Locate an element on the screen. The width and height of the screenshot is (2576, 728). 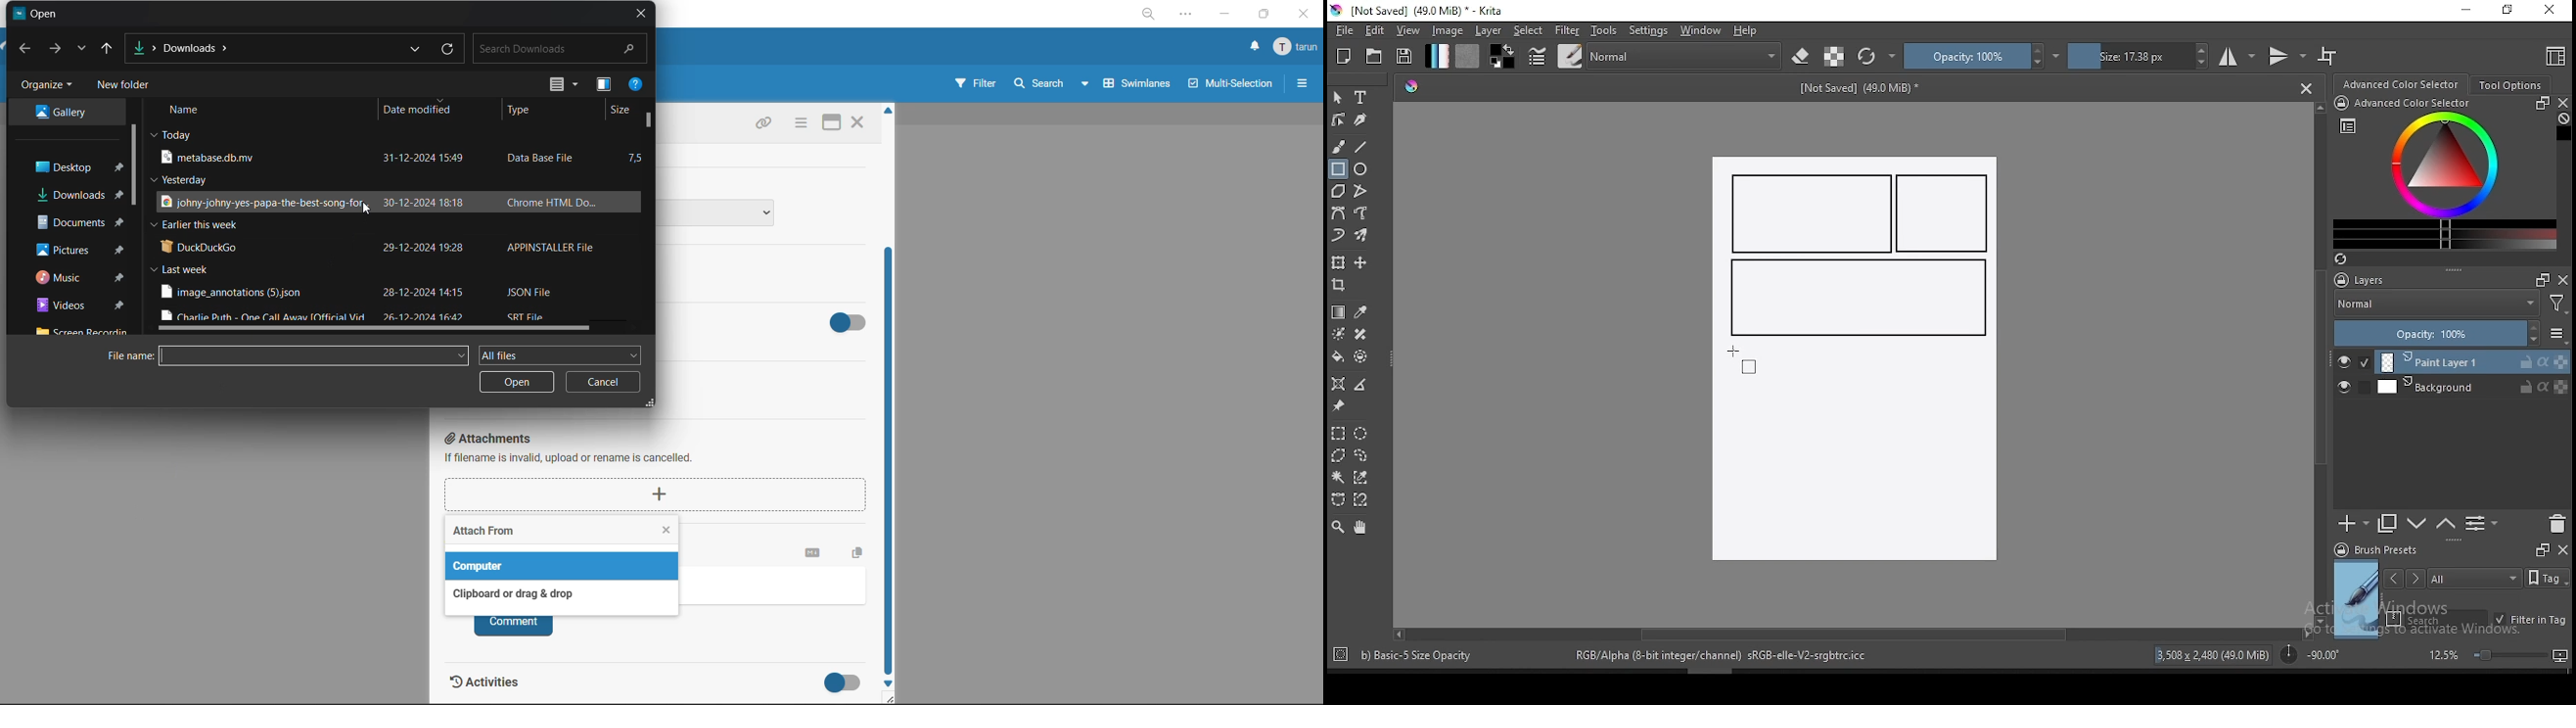
tags is located at coordinates (2474, 578).